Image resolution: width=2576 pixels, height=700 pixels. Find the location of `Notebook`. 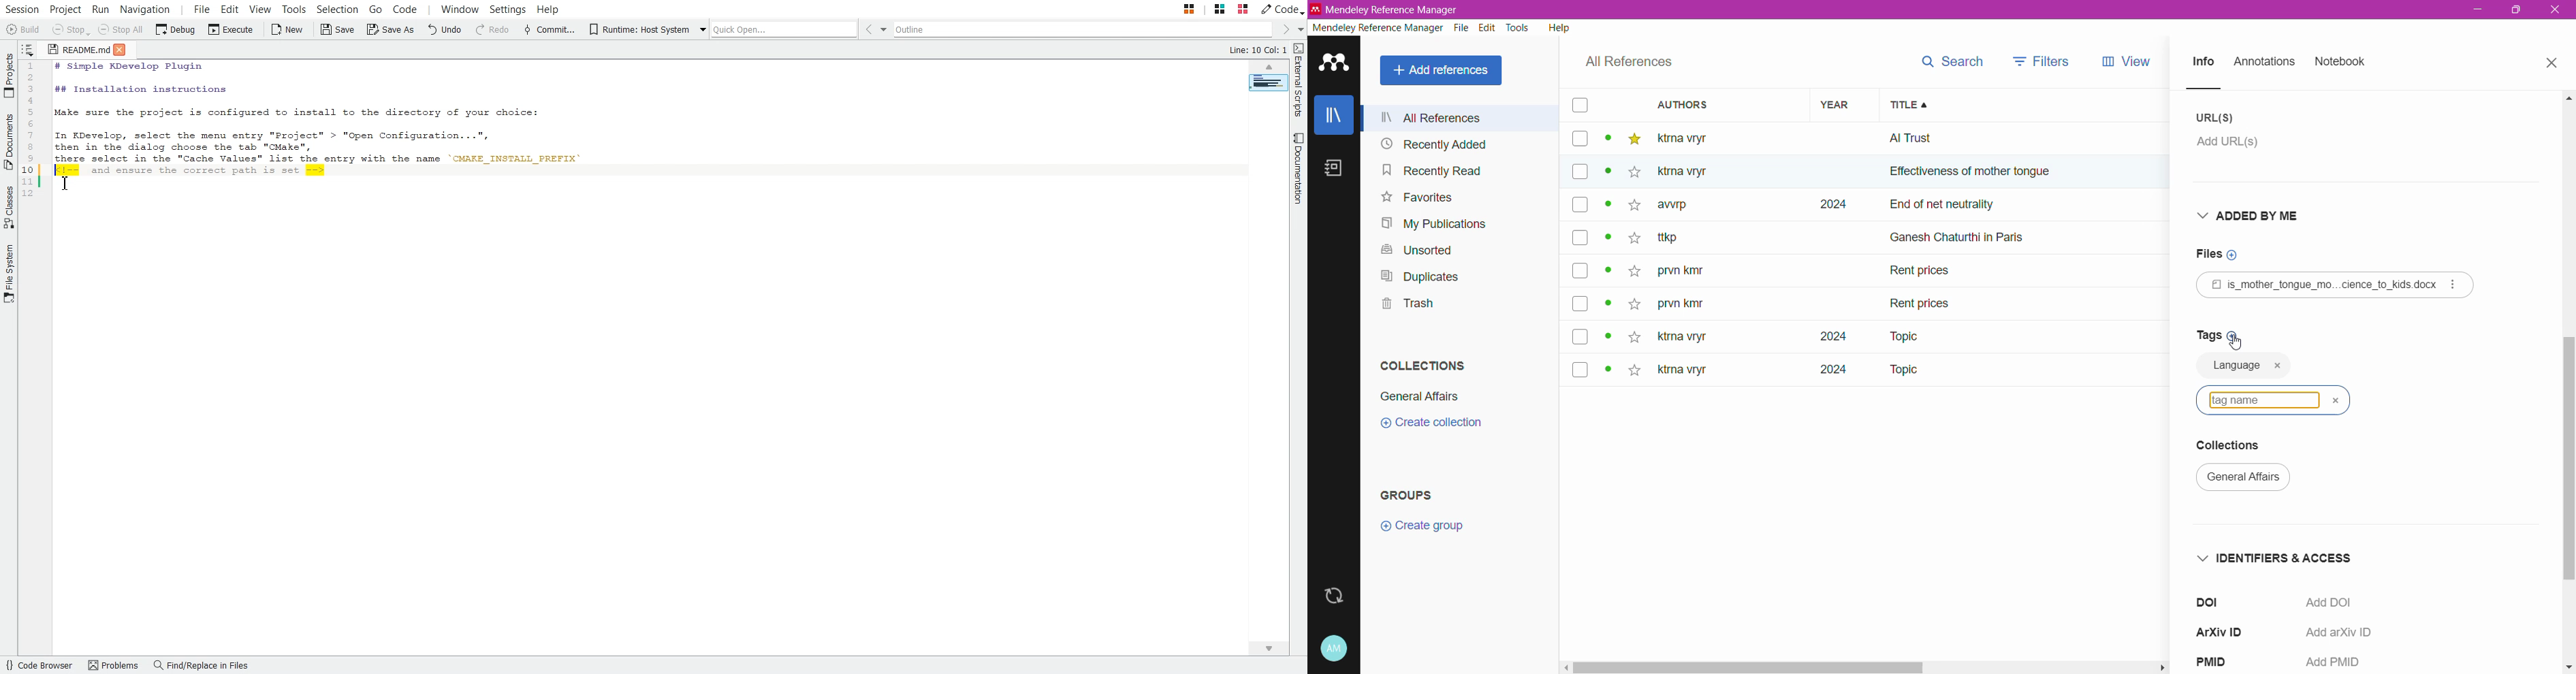

Notebook is located at coordinates (2341, 62).